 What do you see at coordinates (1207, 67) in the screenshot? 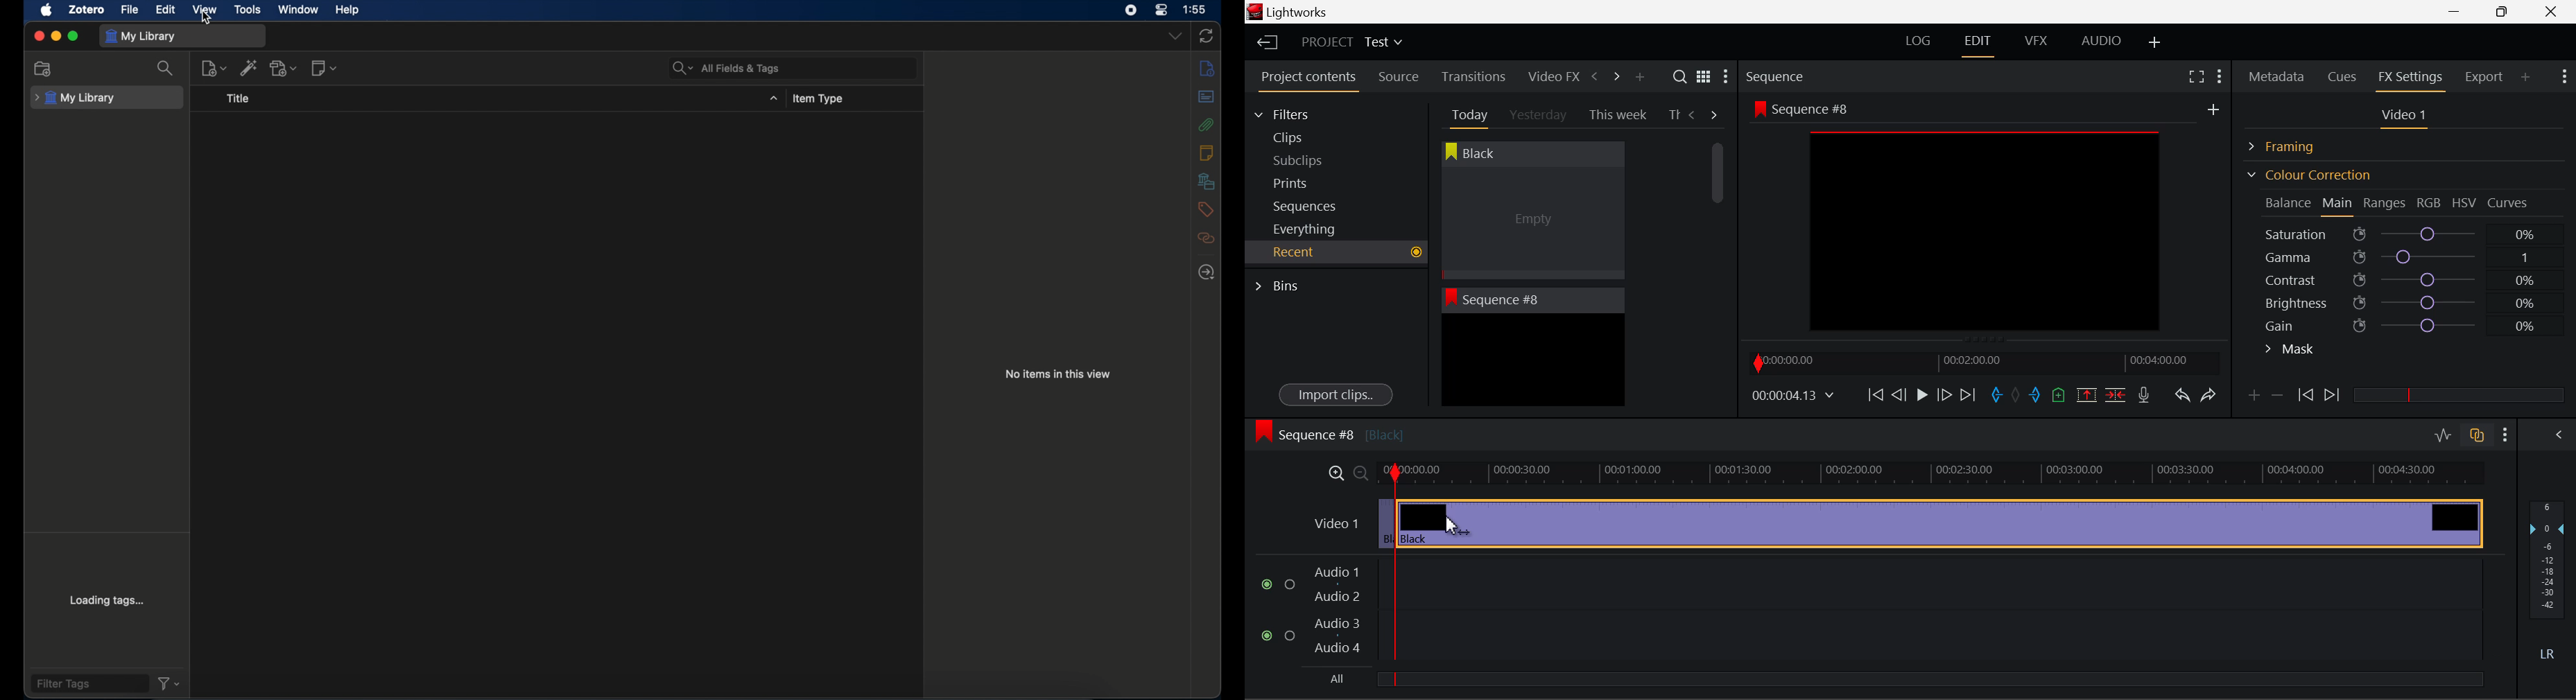
I see `info` at bounding box center [1207, 67].